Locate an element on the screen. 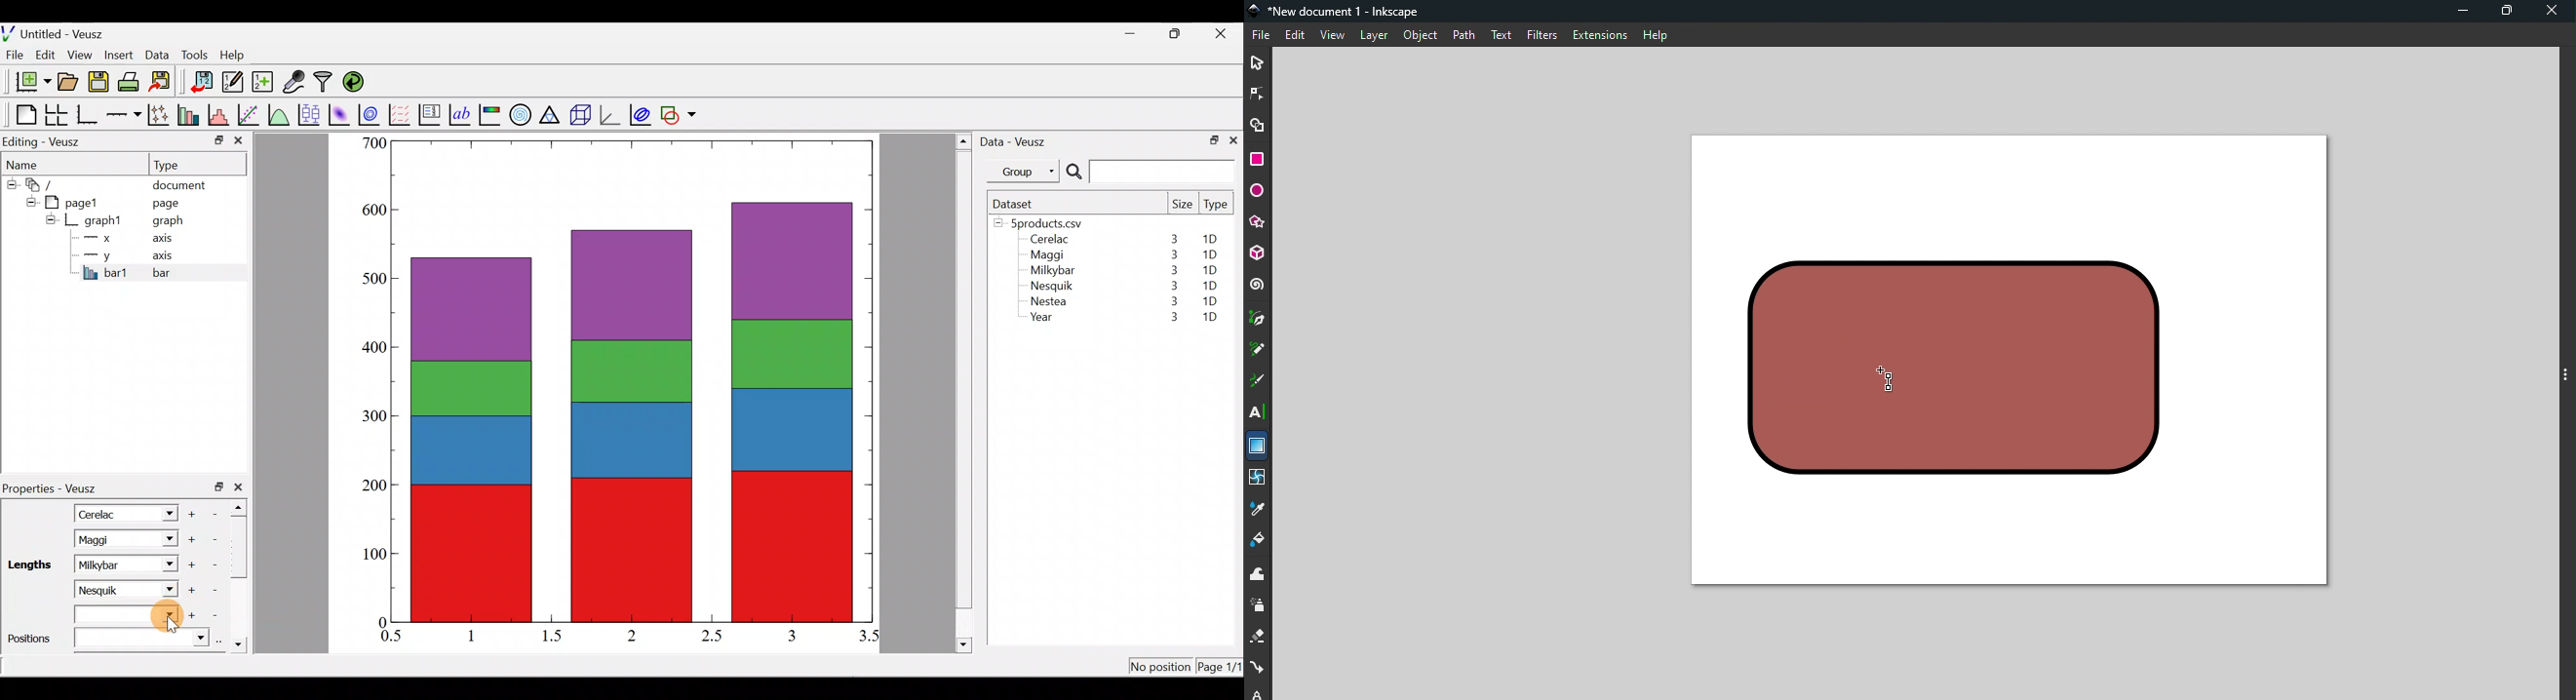 This screenshot has width=2576, height=700. Canvas is located at coordinates (2009, 363).